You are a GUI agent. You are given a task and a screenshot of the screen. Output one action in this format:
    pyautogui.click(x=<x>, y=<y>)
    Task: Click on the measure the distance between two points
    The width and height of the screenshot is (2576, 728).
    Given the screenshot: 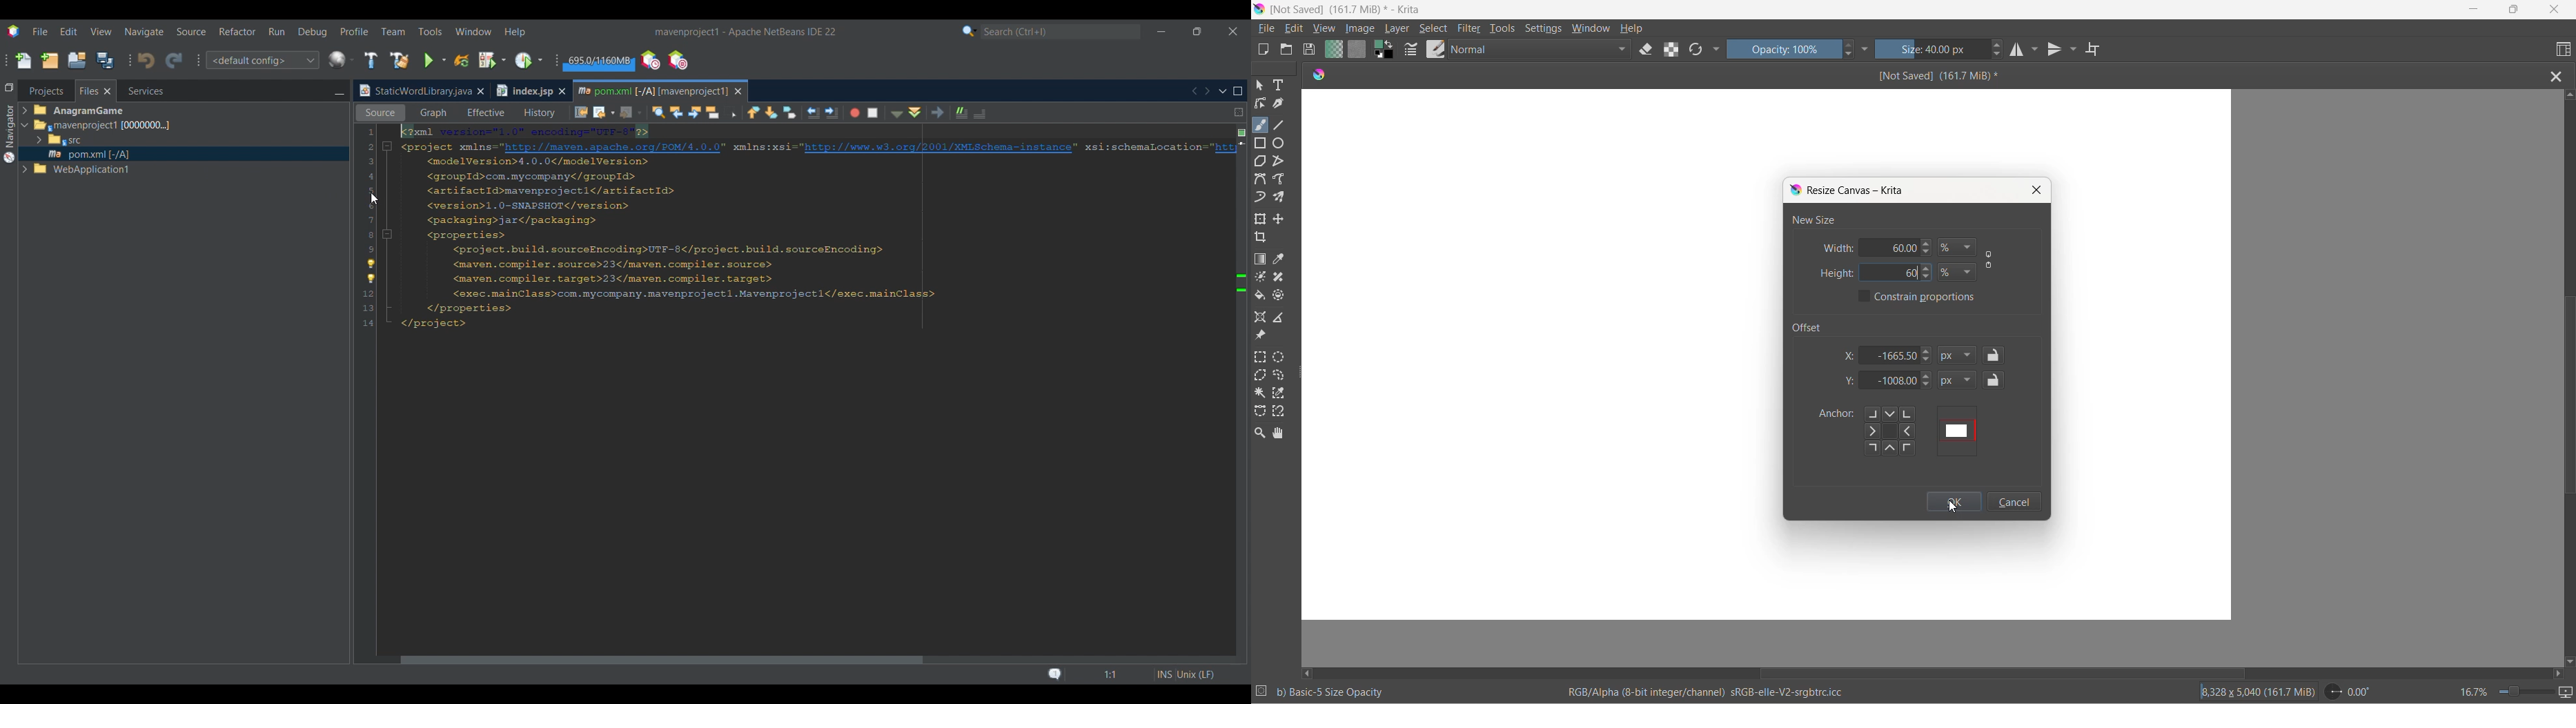 What is the action you would take?
    pyautogui.click(x=1283, y=318)
    